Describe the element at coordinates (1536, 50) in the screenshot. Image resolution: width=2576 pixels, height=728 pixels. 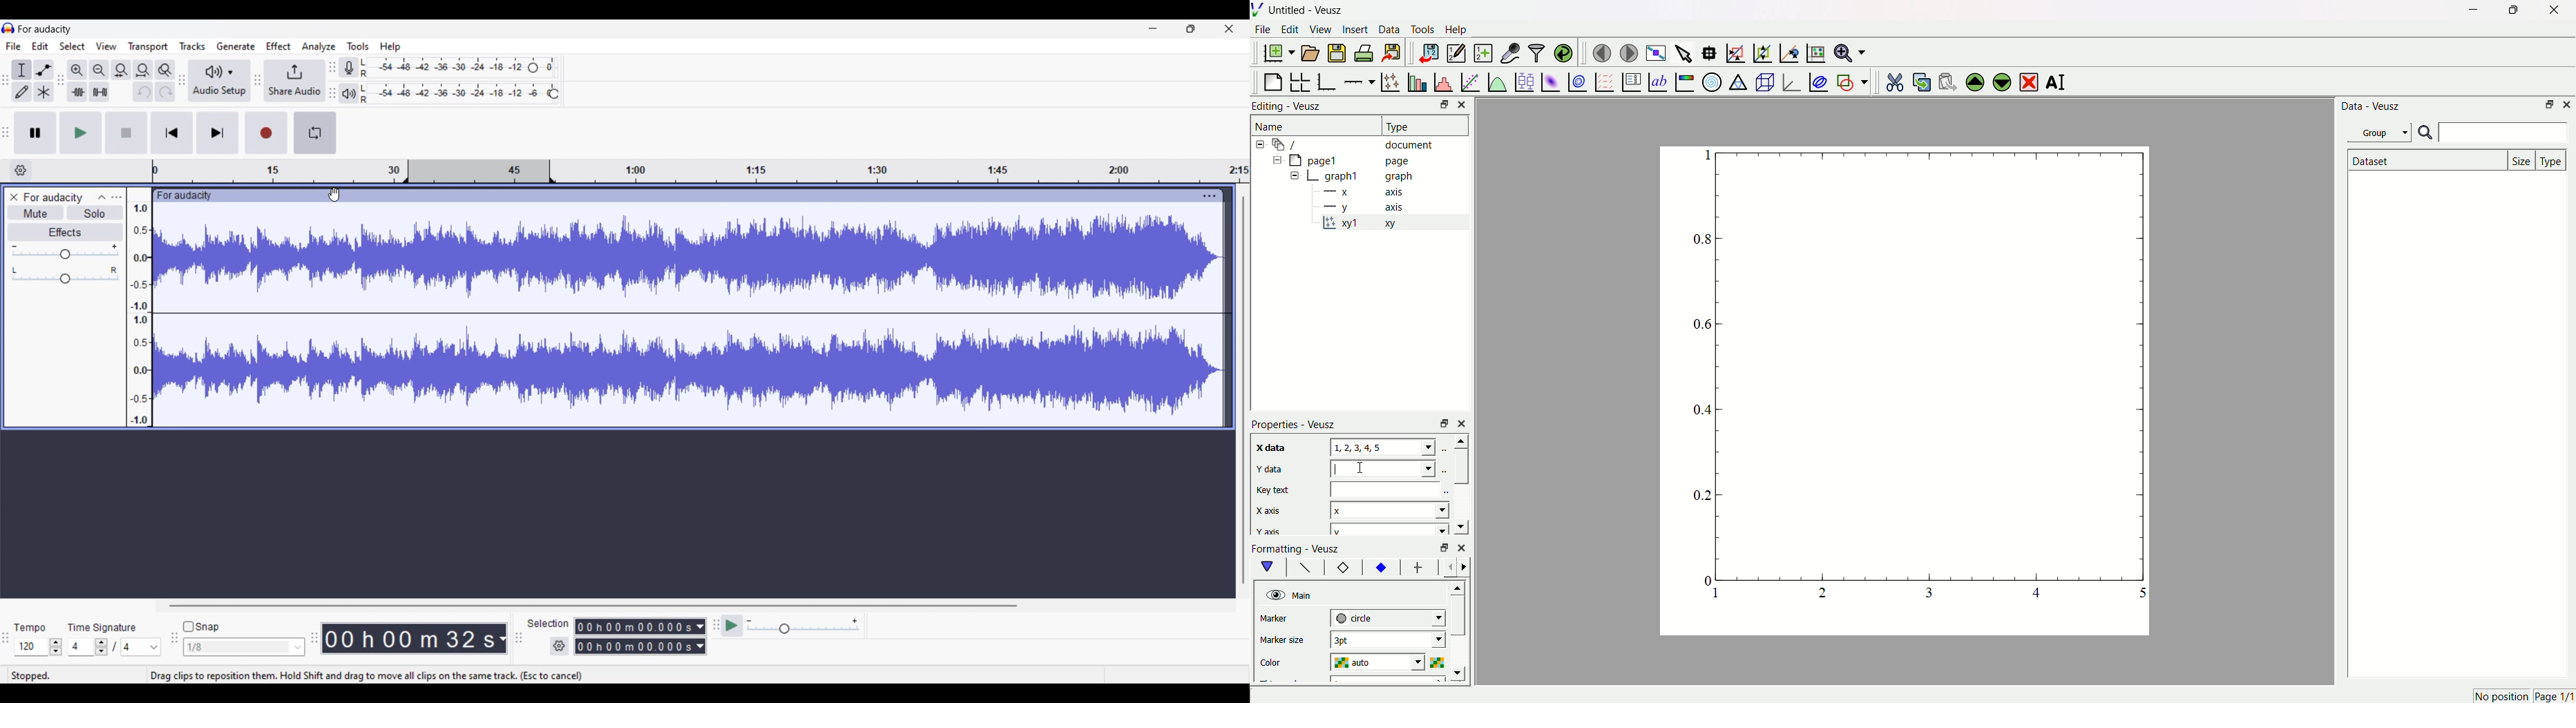
I see `filter data` at that location.